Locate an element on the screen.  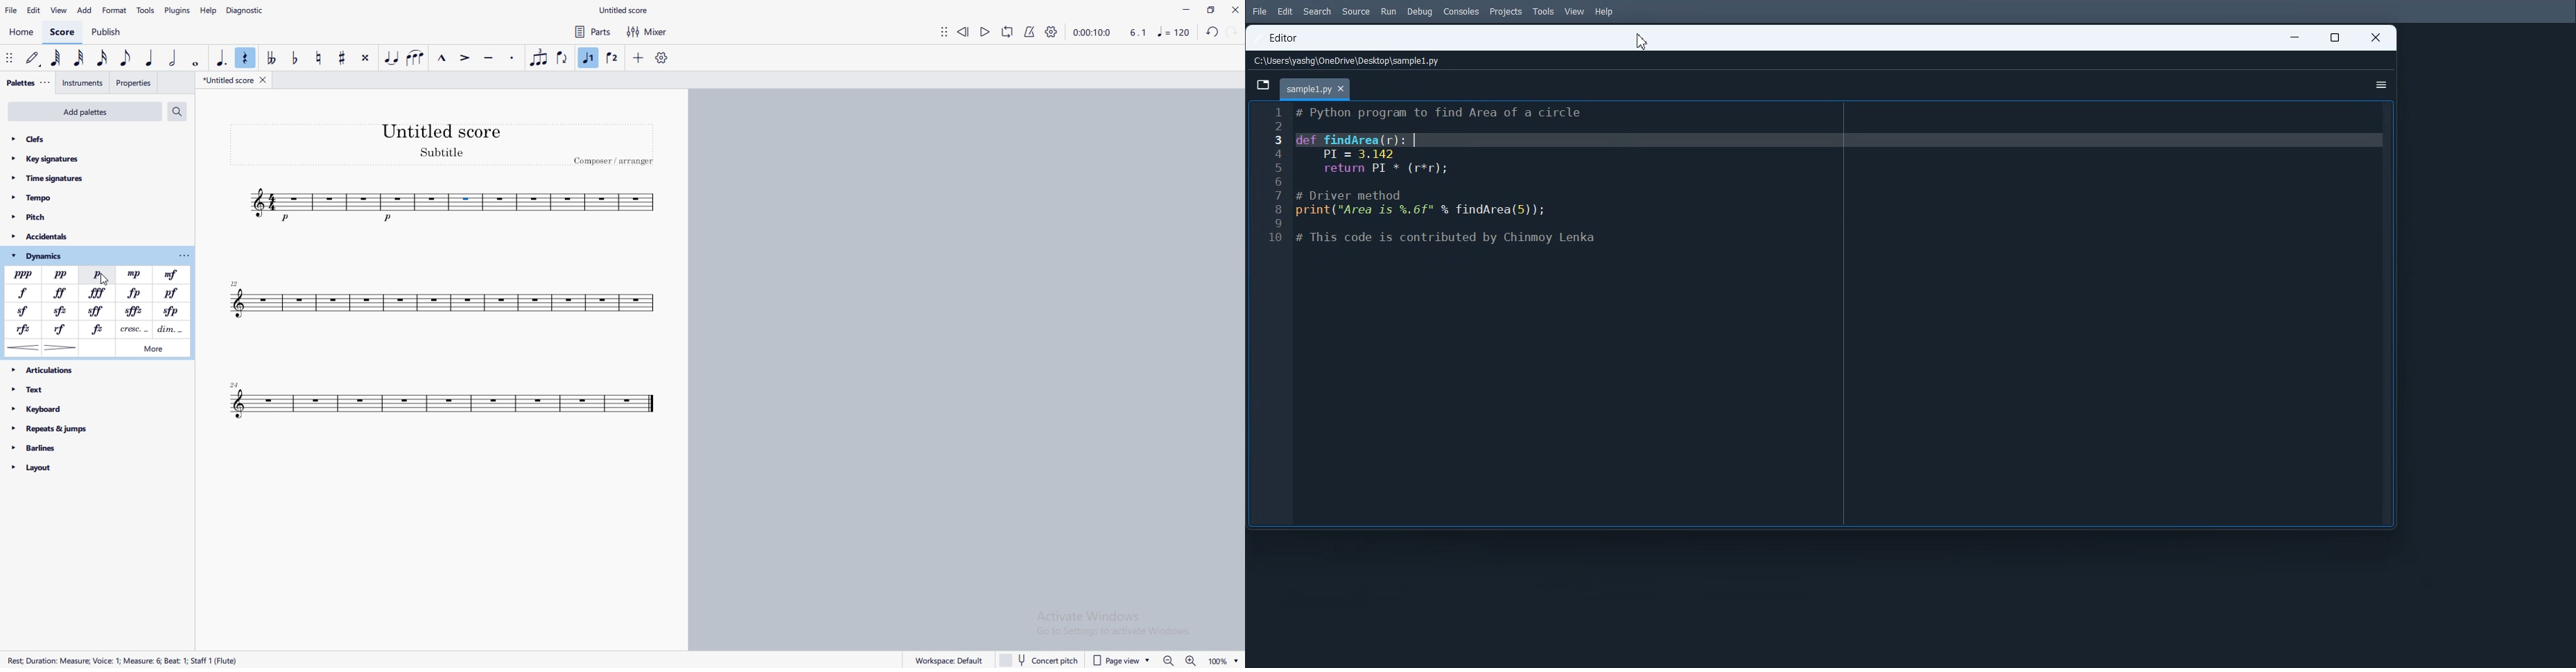
pitch is located at coordinates (83, 217).